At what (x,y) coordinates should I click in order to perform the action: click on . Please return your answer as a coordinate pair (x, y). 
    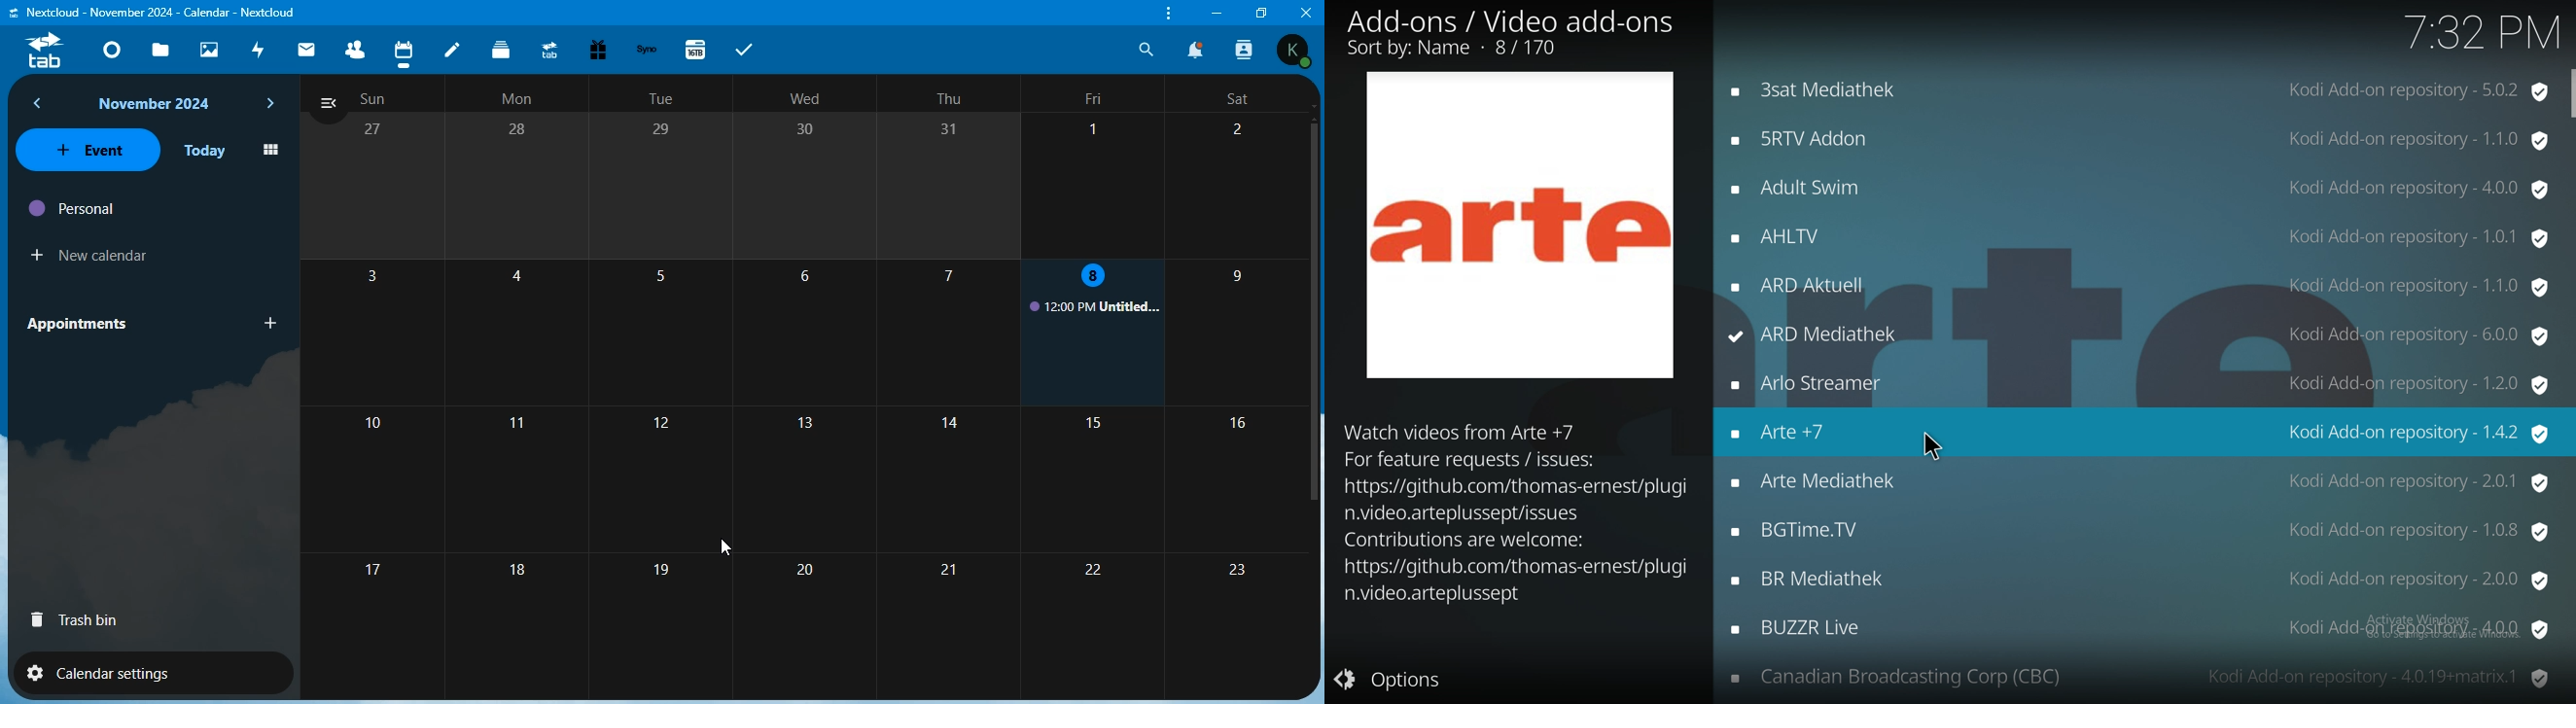
    Looking at the image, I should click on (1297, 51).